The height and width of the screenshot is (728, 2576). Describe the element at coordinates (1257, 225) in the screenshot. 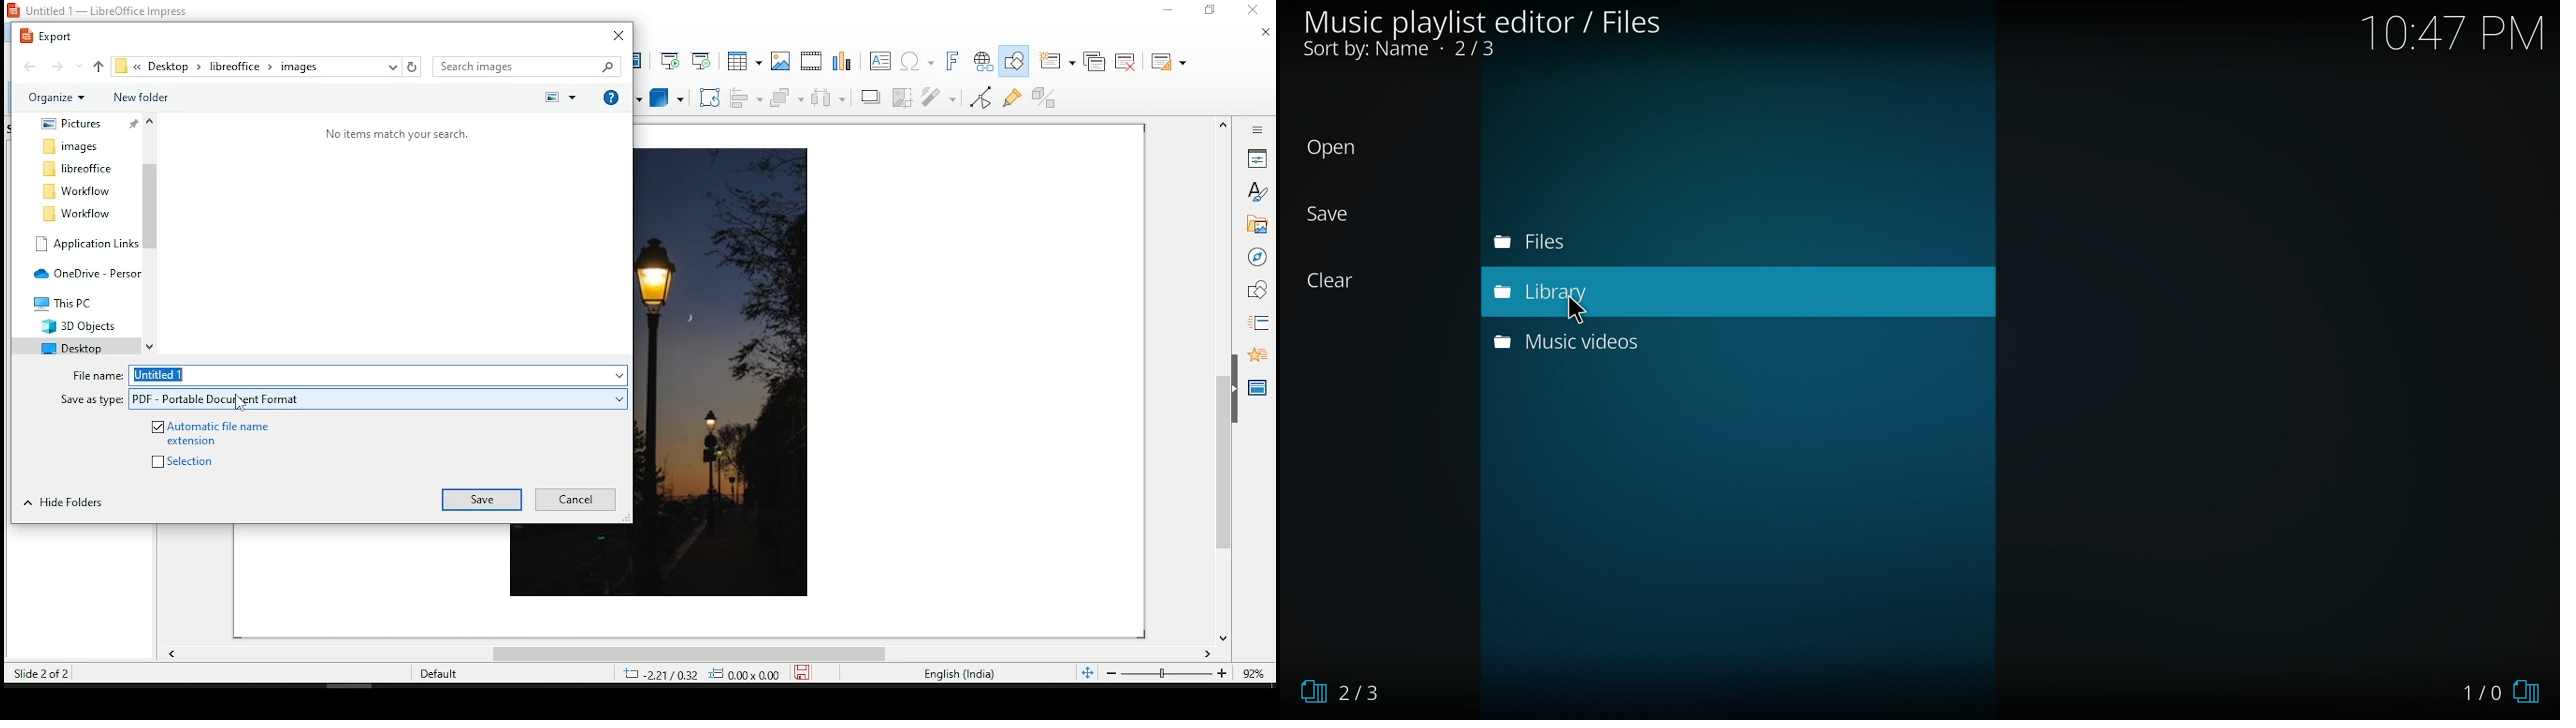

I see `gallery` at that location.